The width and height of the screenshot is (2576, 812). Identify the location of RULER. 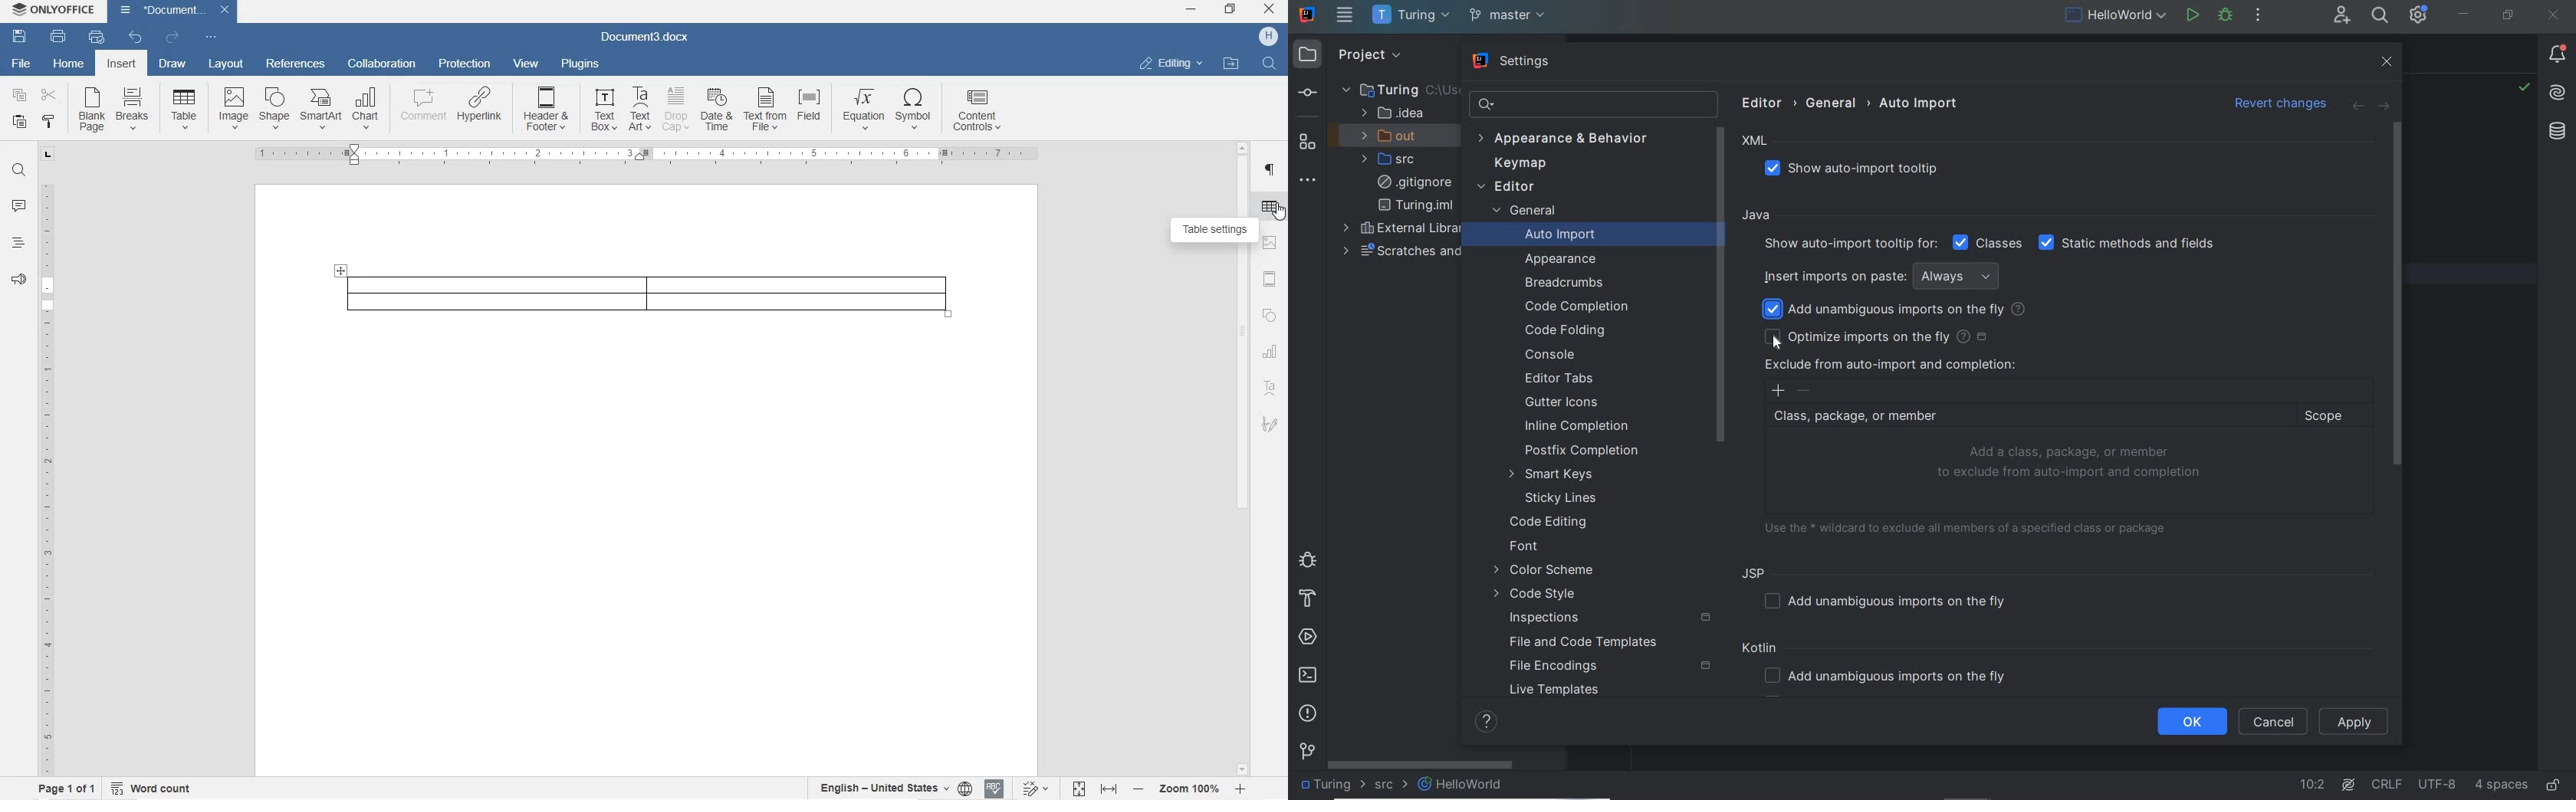
(45, 476).